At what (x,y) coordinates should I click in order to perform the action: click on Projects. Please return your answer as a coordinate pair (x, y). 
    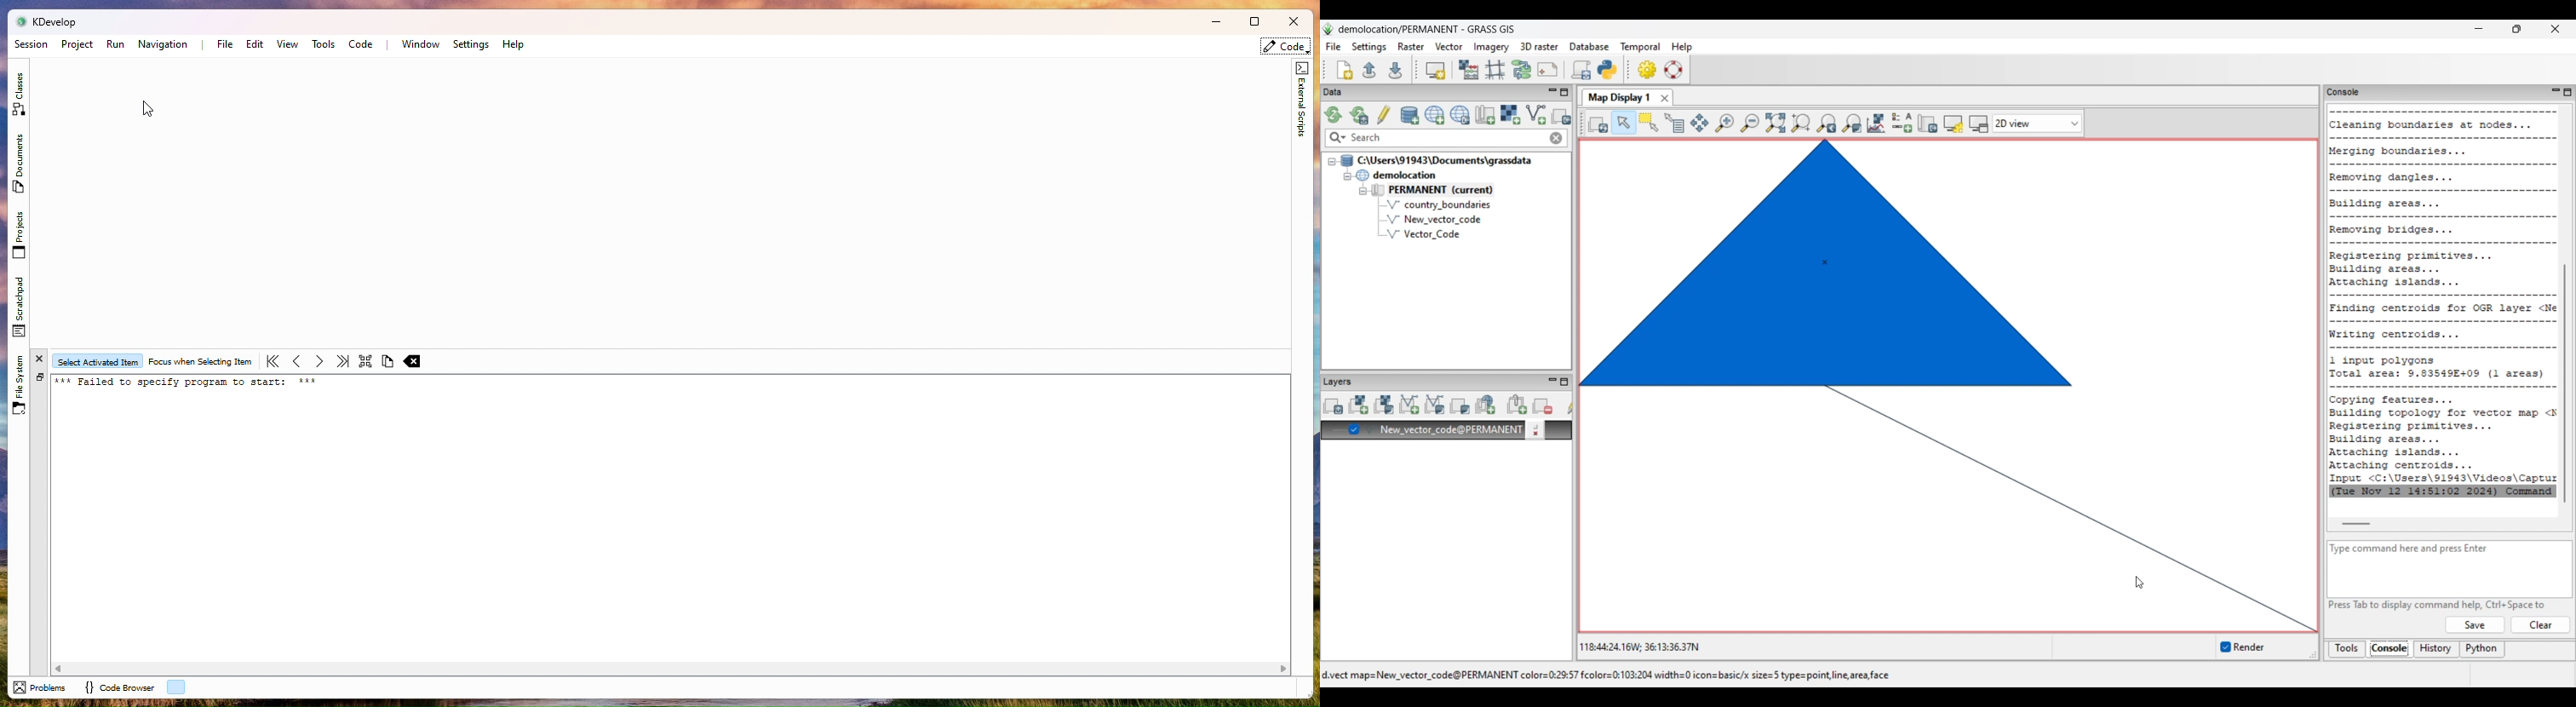
    Looking at the image, I should click on (19, 235).